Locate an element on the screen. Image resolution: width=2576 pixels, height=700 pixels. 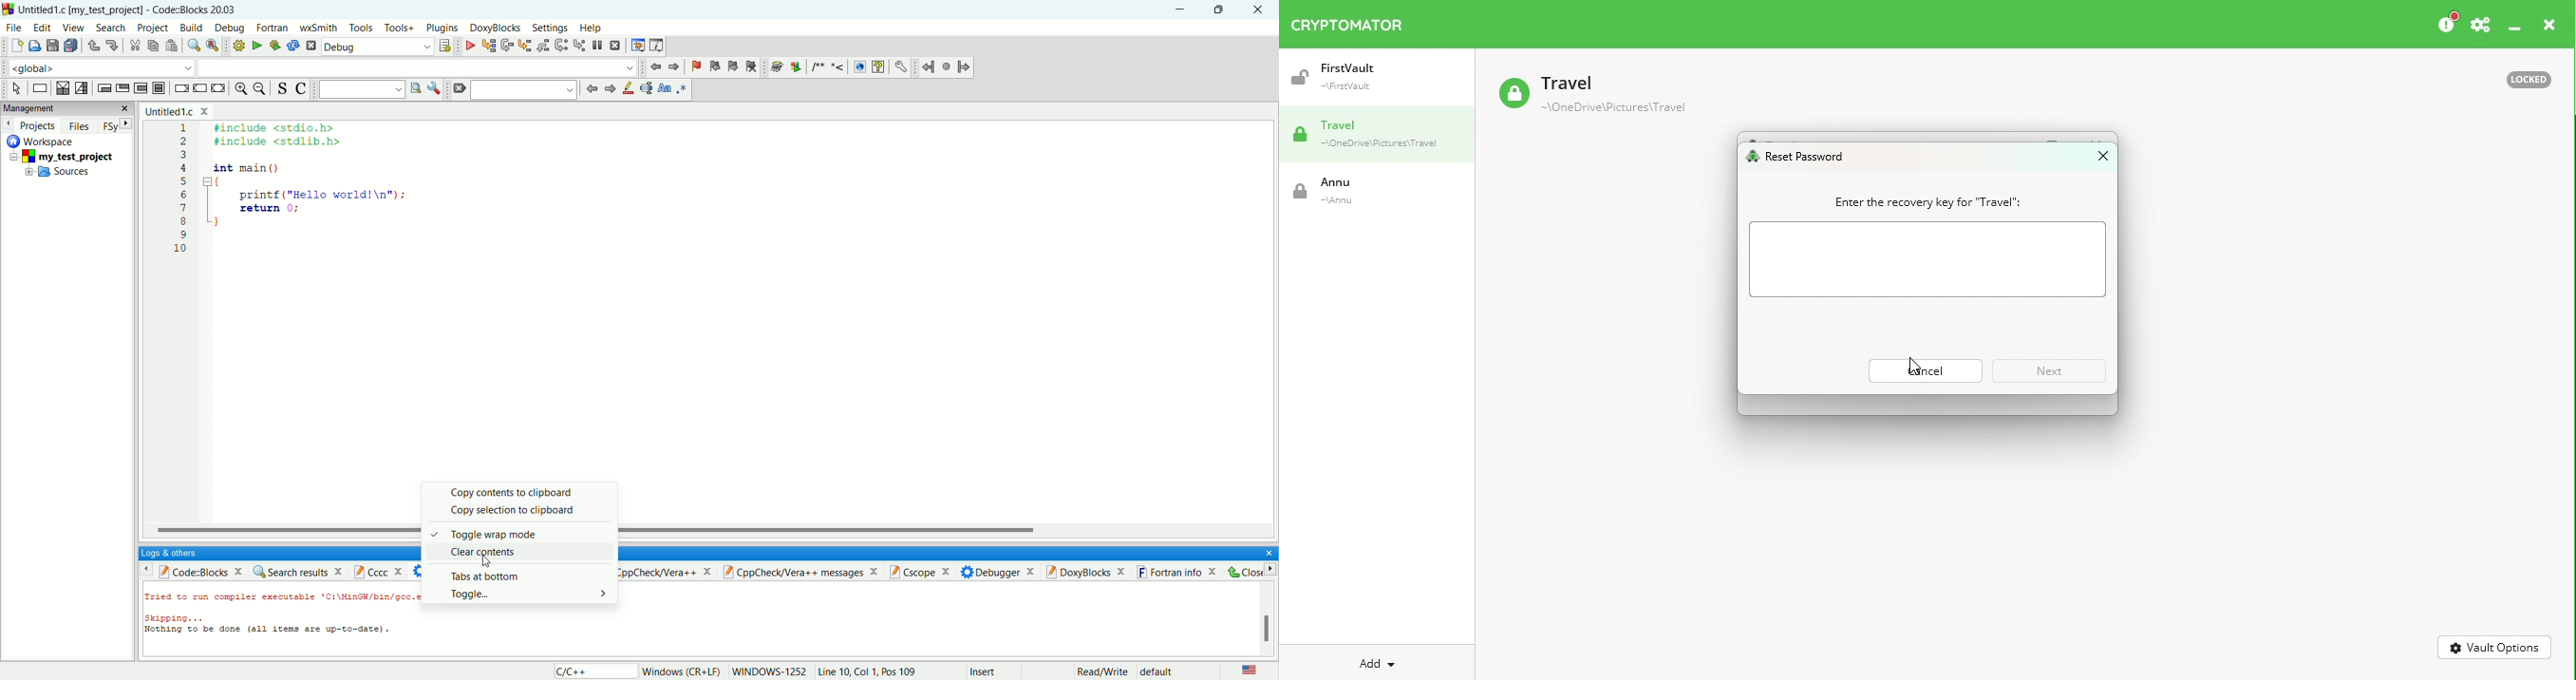
cccc is located at coordinates (382, 571).